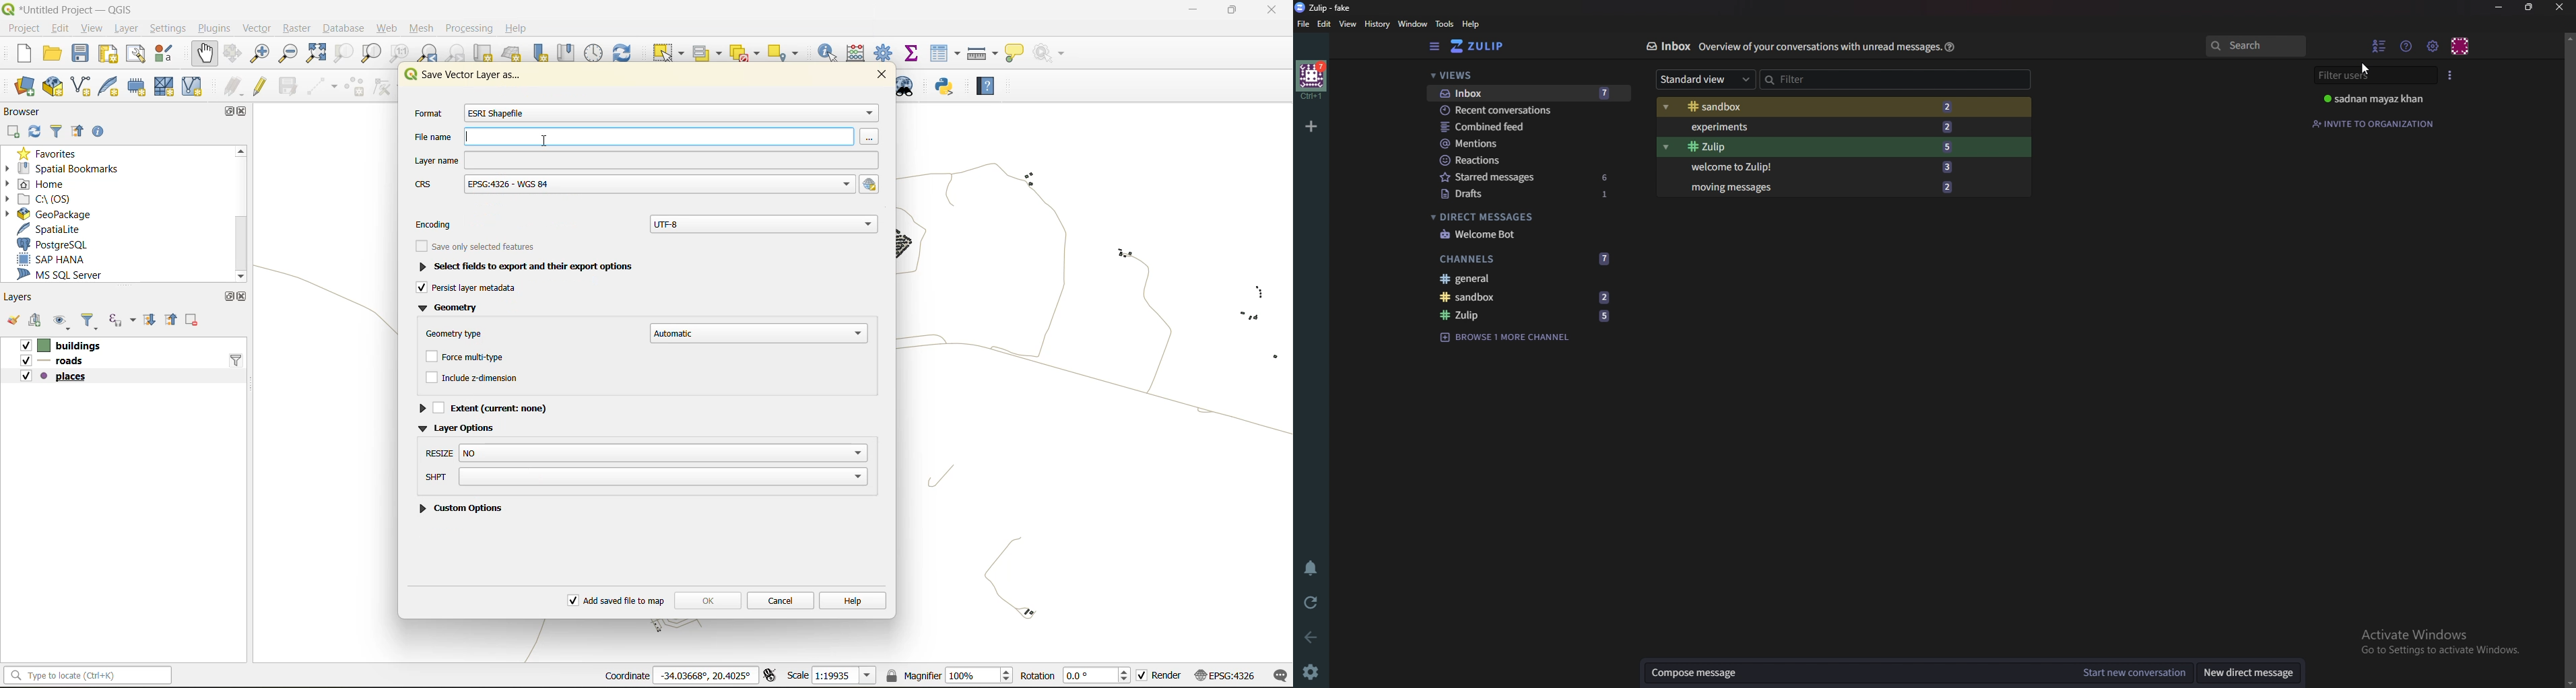 Image resolution: width=2576 pixels, height=700 pixels. Describe the element at coordinates (427, 115) in the screenshot. I see `format` at that location.